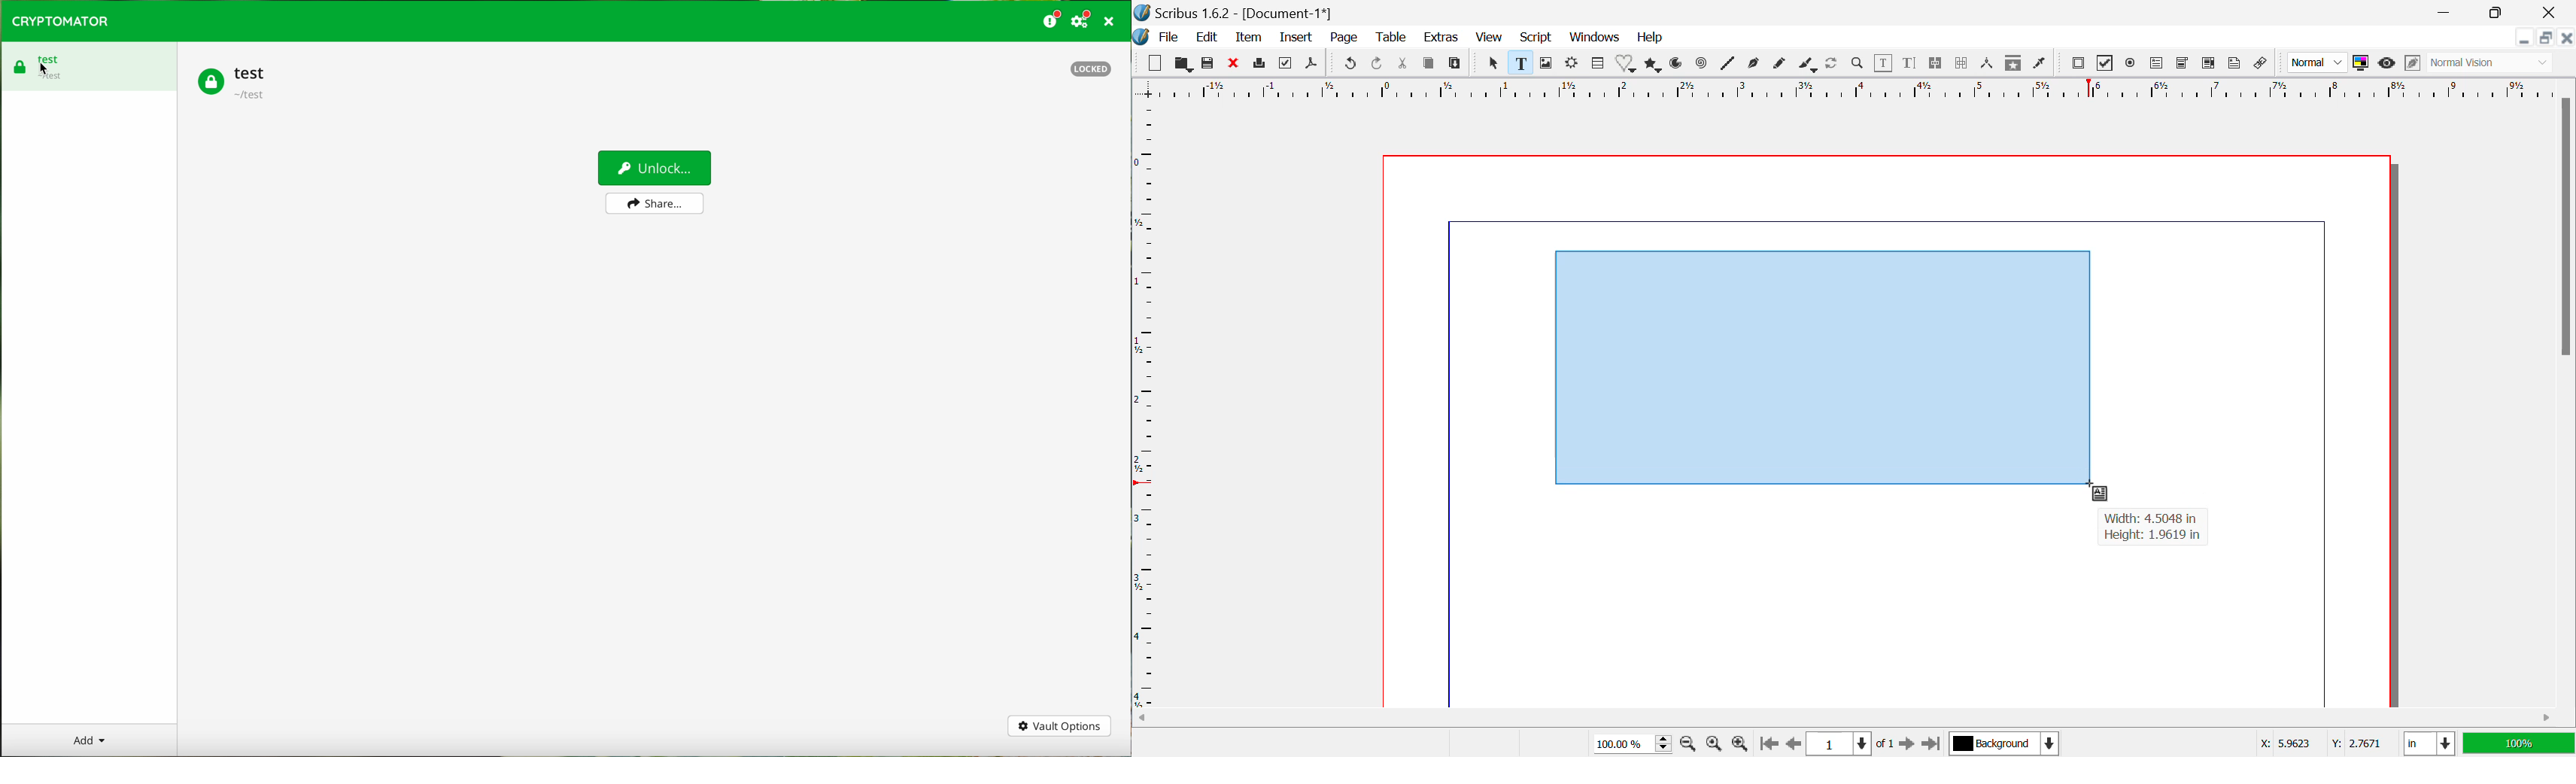 This screenshot has width=2576, height=784. Describe the element at coordinates (90, 65) in the screenshot. I see `test vault` at that location.